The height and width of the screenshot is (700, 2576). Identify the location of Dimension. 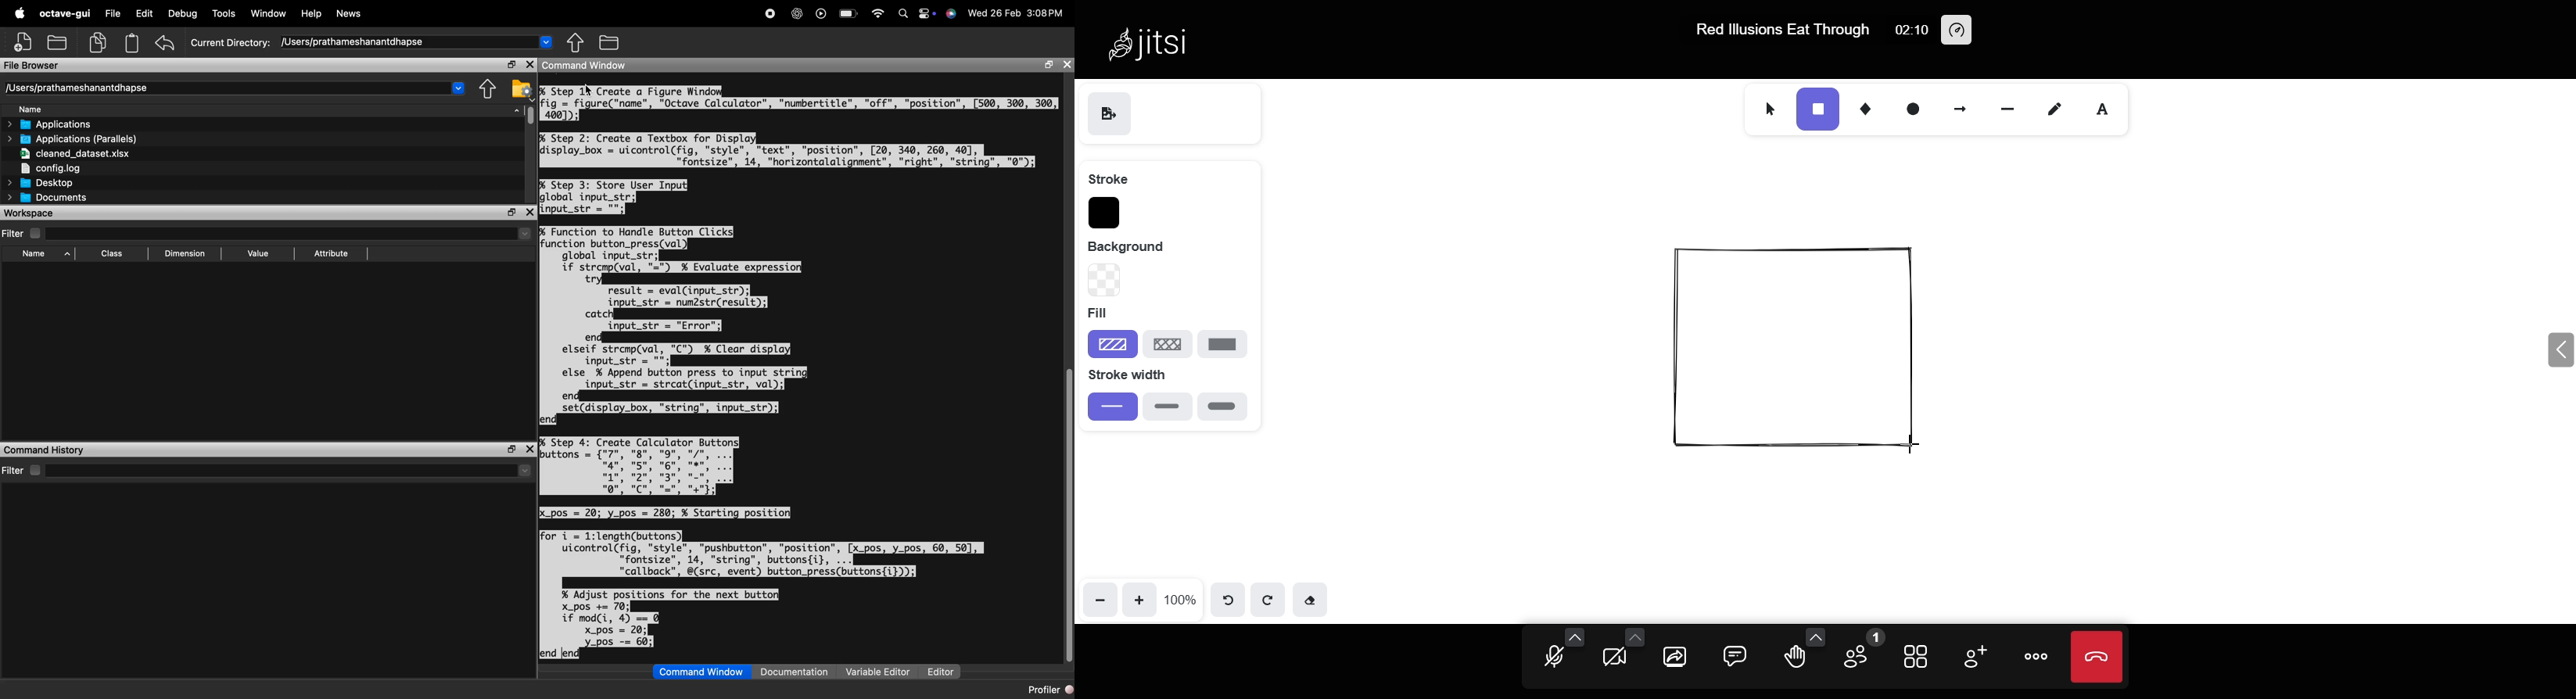
(184, 253).